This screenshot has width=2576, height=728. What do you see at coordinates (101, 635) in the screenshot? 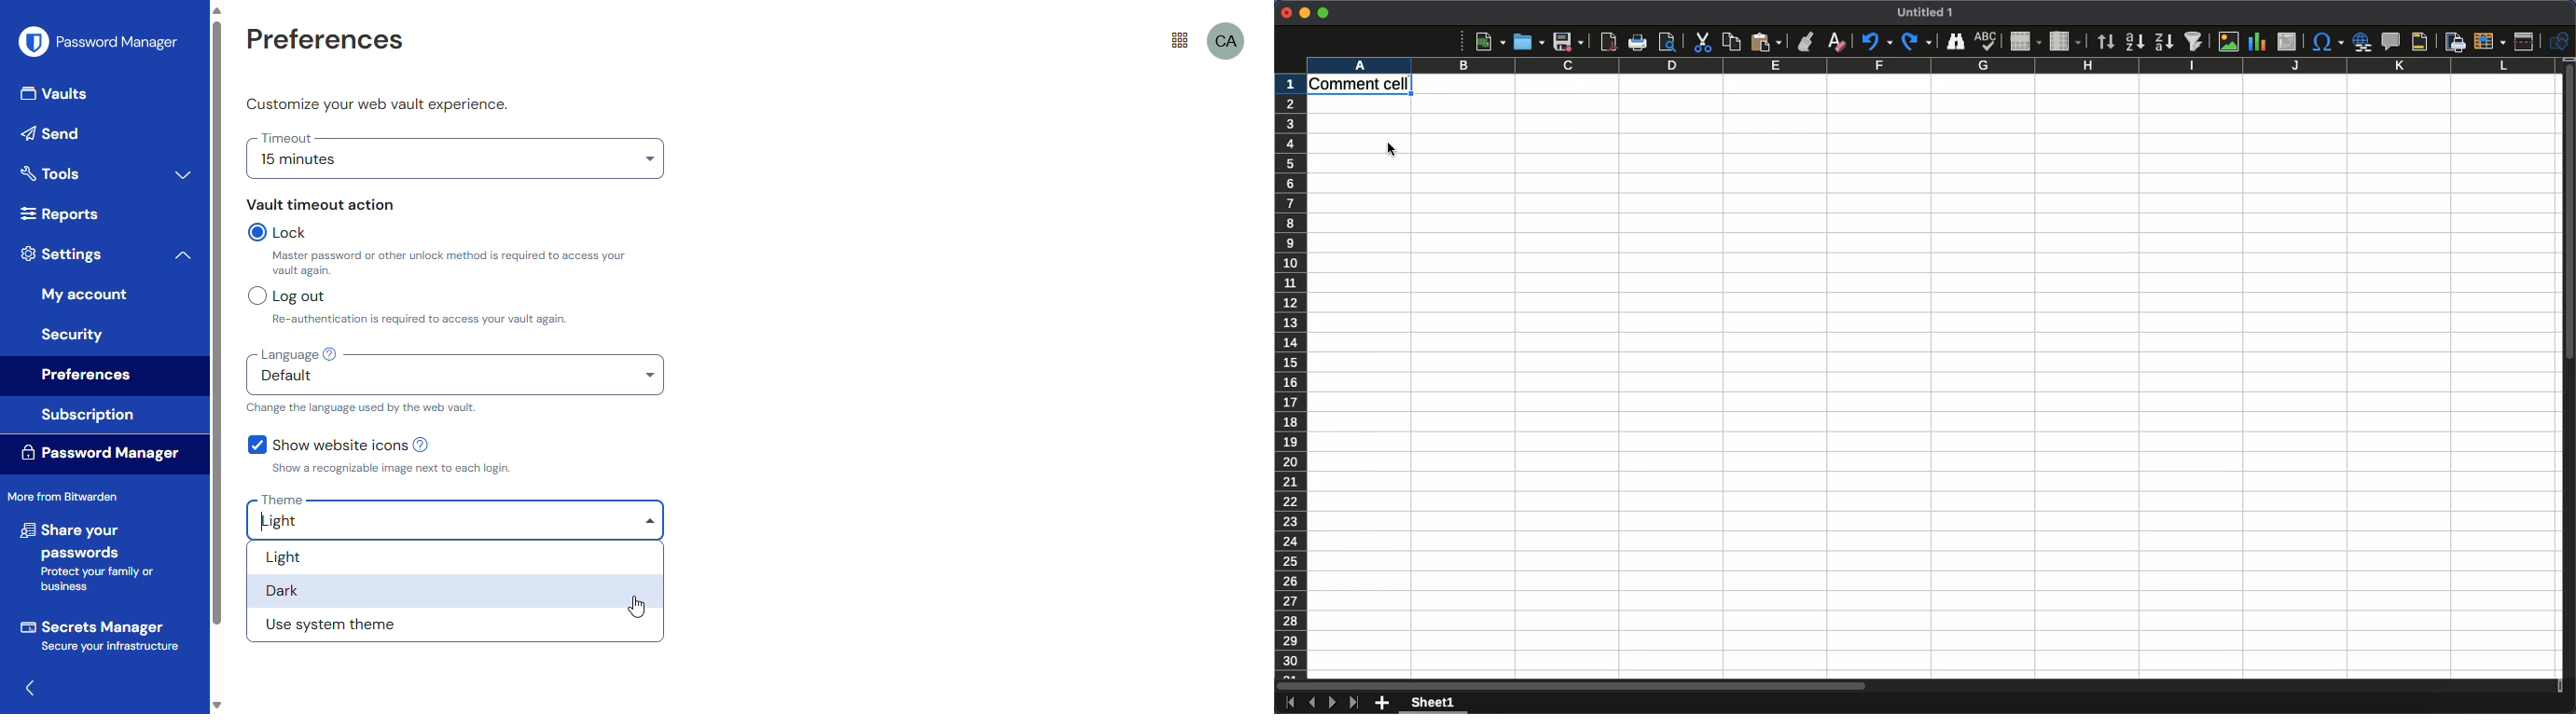
I see `Secrets Manager Secure your infrastructure` at bounding box center [101, 635].